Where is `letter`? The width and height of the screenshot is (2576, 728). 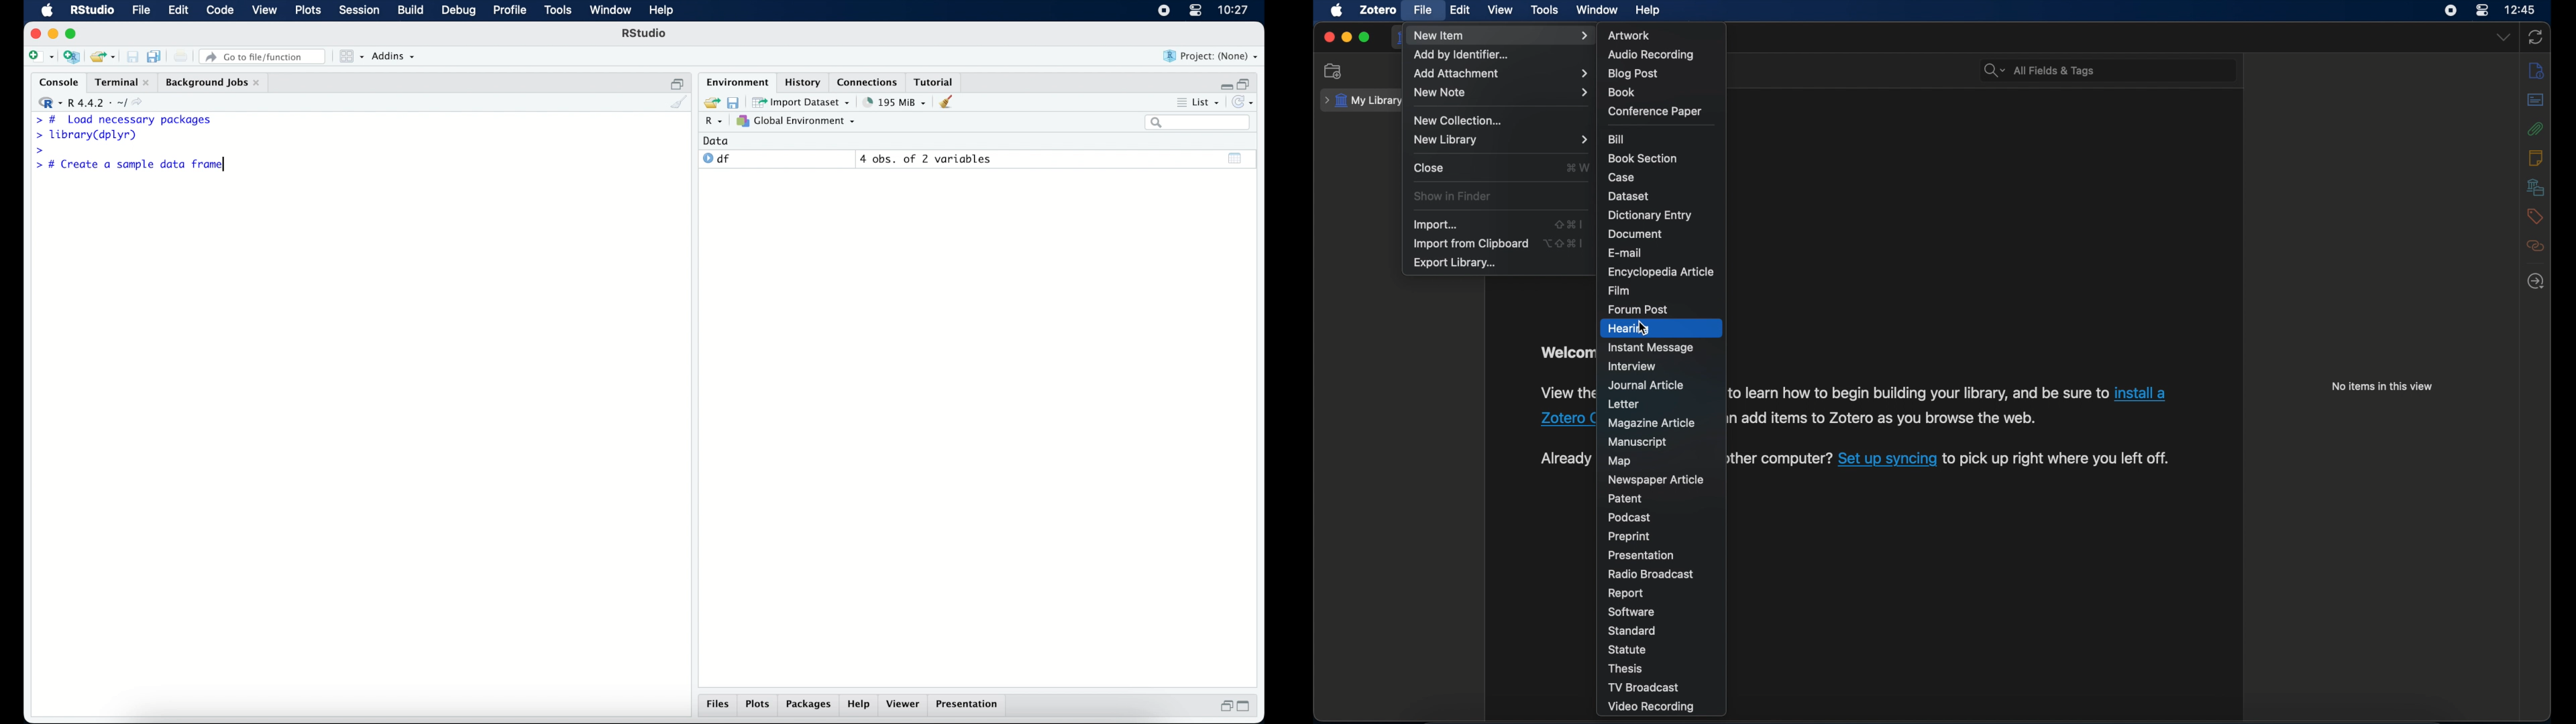
letter is located at coordinates (1625, 404).